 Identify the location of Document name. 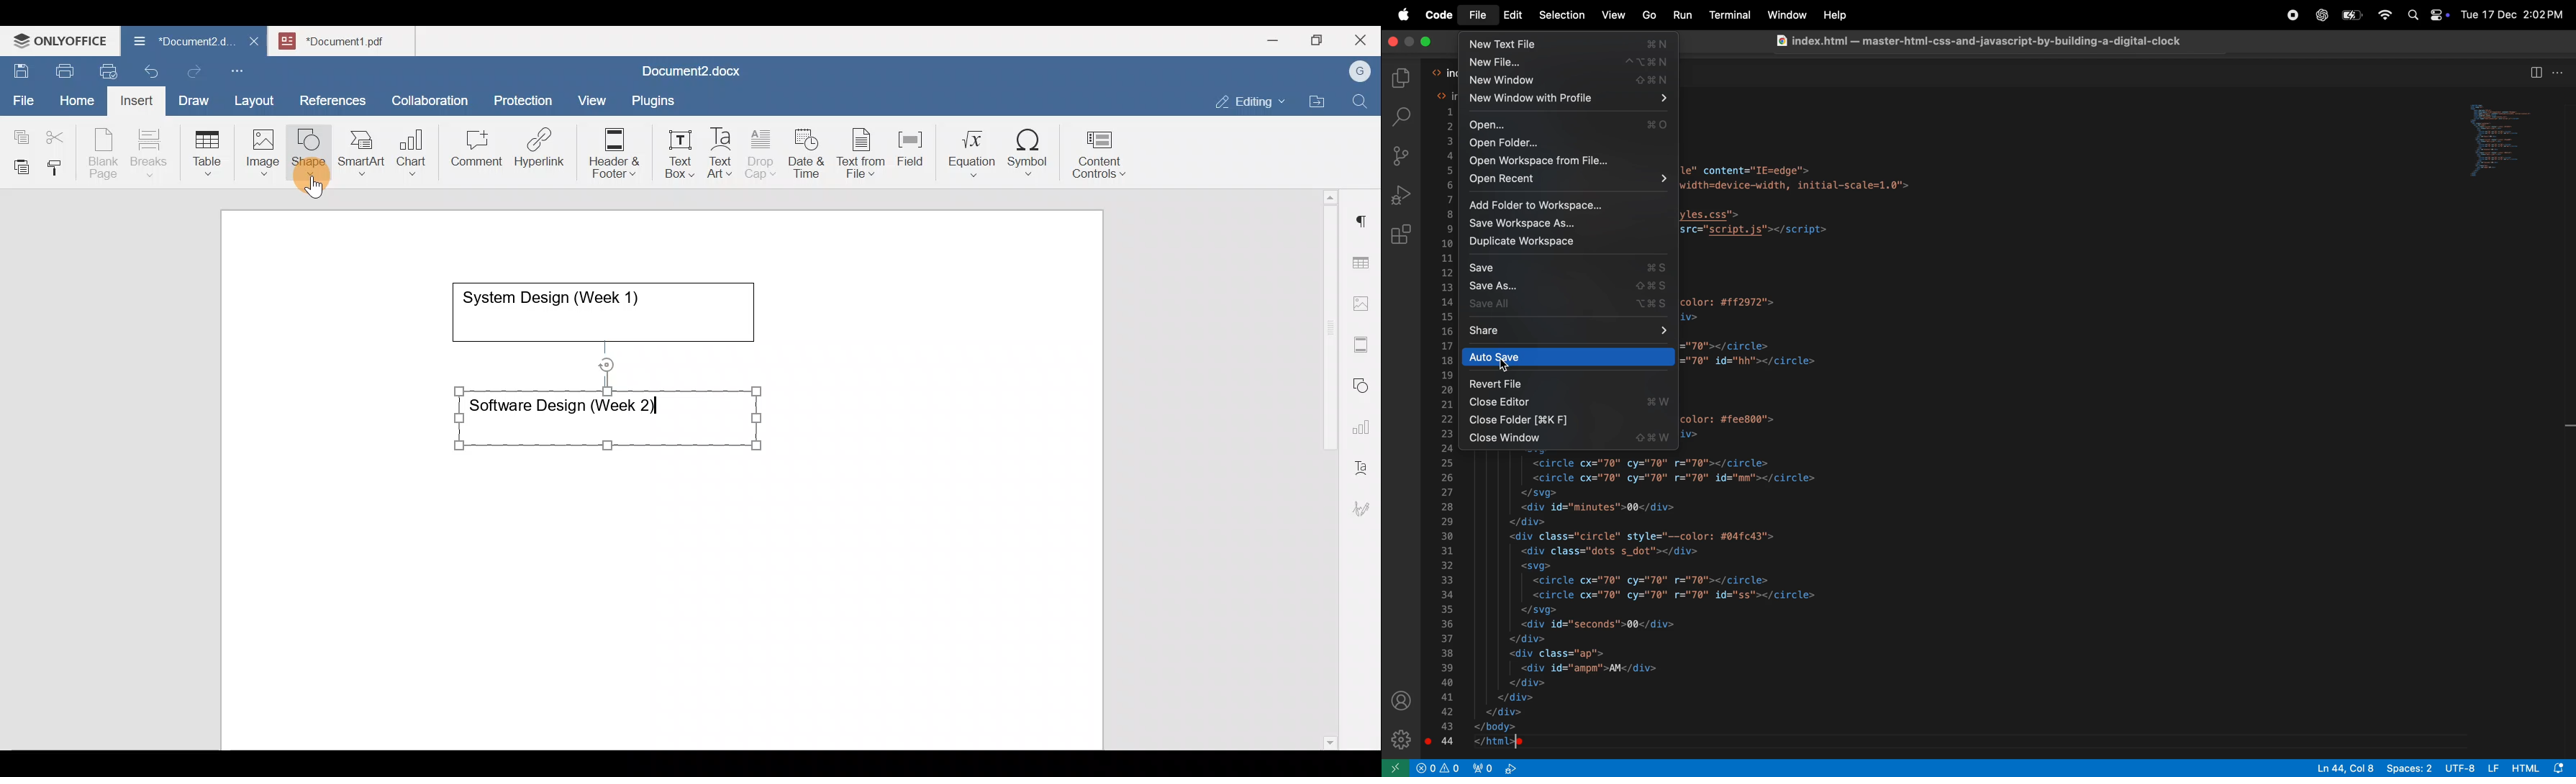
(688, 73).